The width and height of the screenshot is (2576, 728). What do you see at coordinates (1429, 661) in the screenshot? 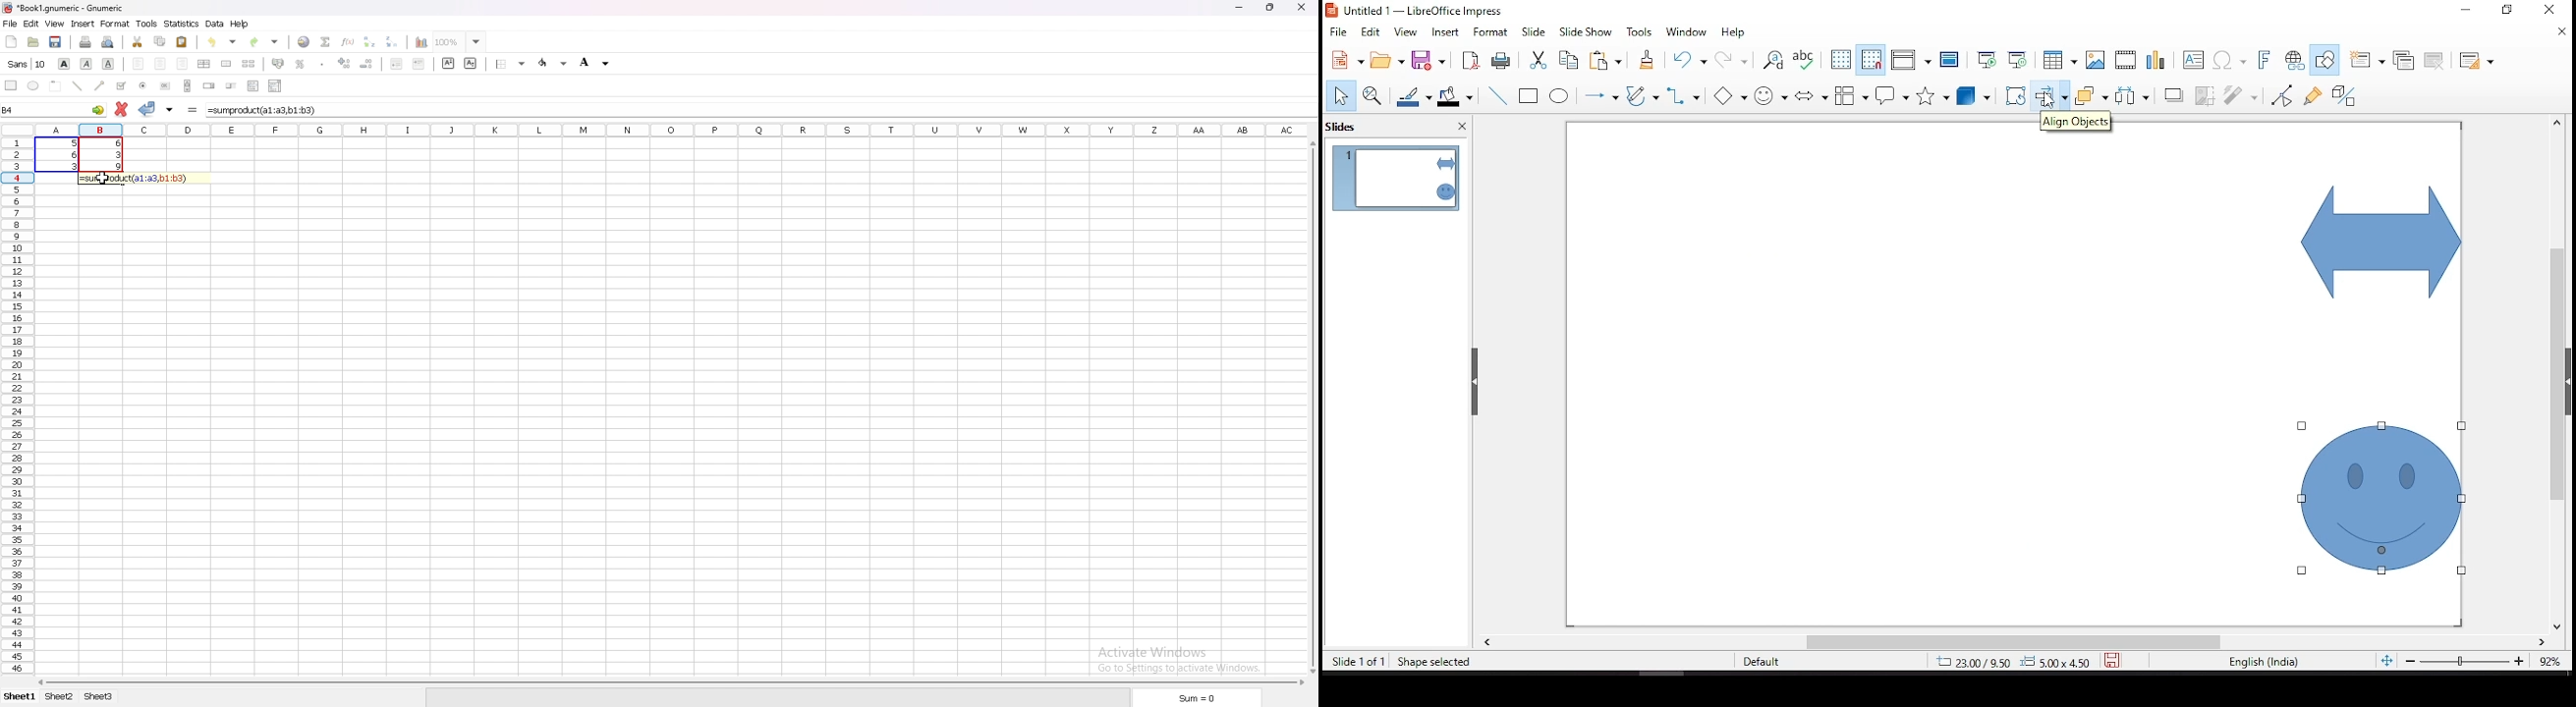
I see `shape selected` at bounding box center [1429, 661].